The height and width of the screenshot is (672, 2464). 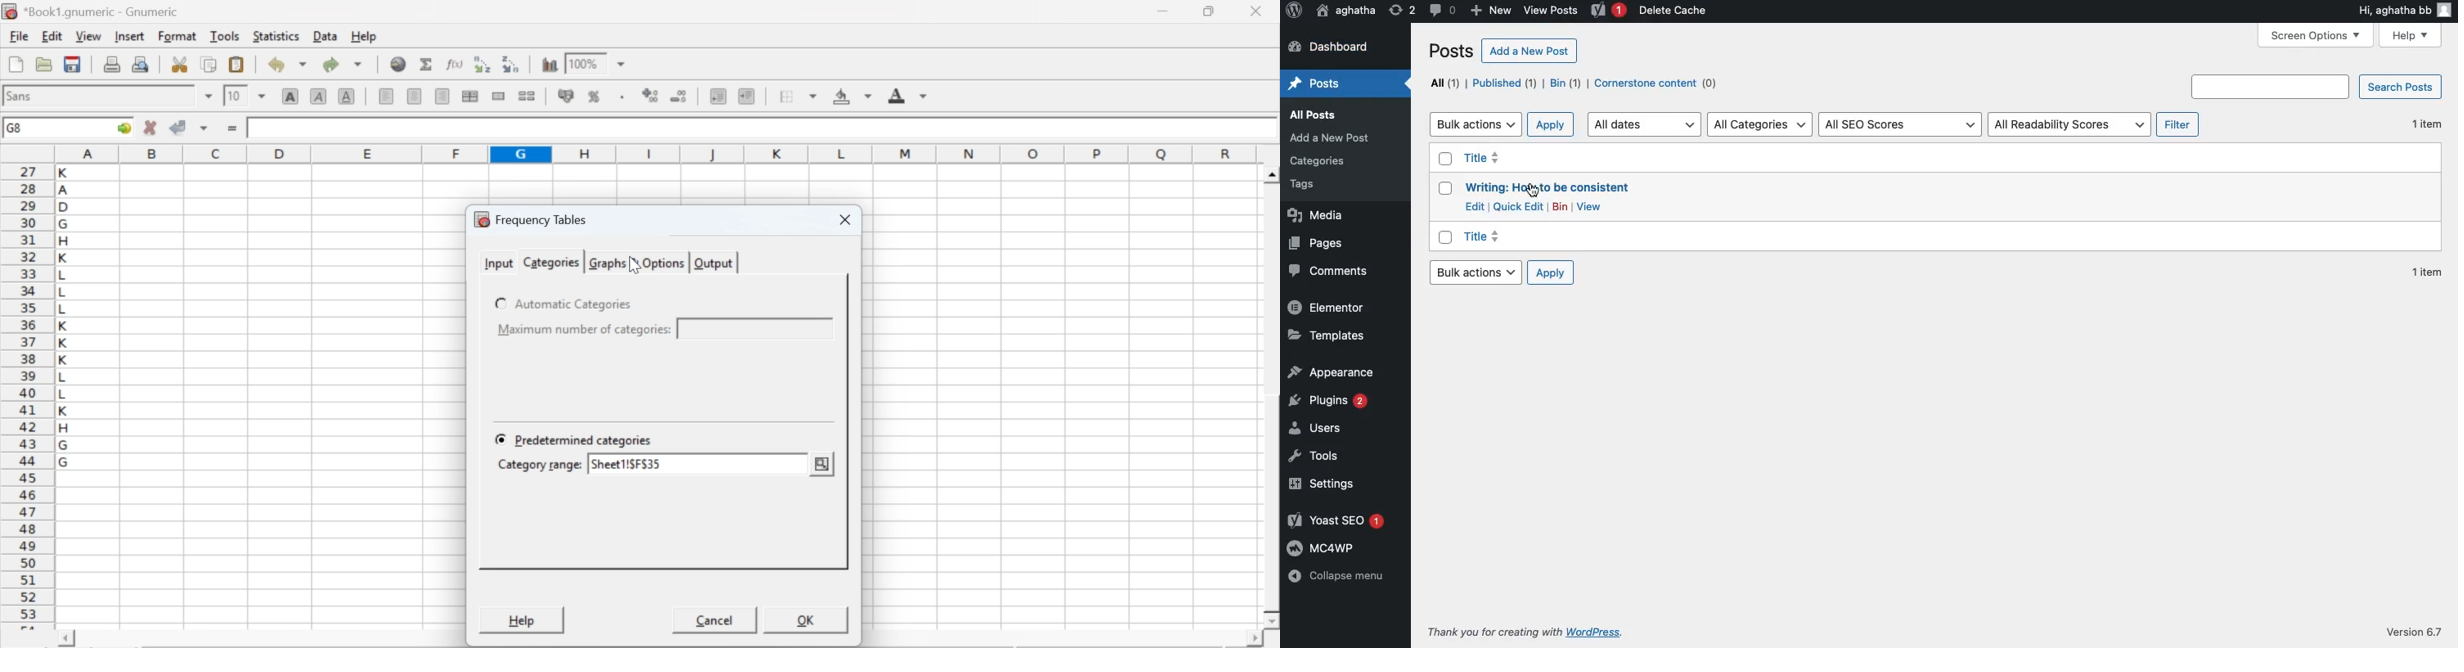 What do you see at coordinates (634, 266) in the screenshot?
I see `cursor` at bounding box center [634, 266].